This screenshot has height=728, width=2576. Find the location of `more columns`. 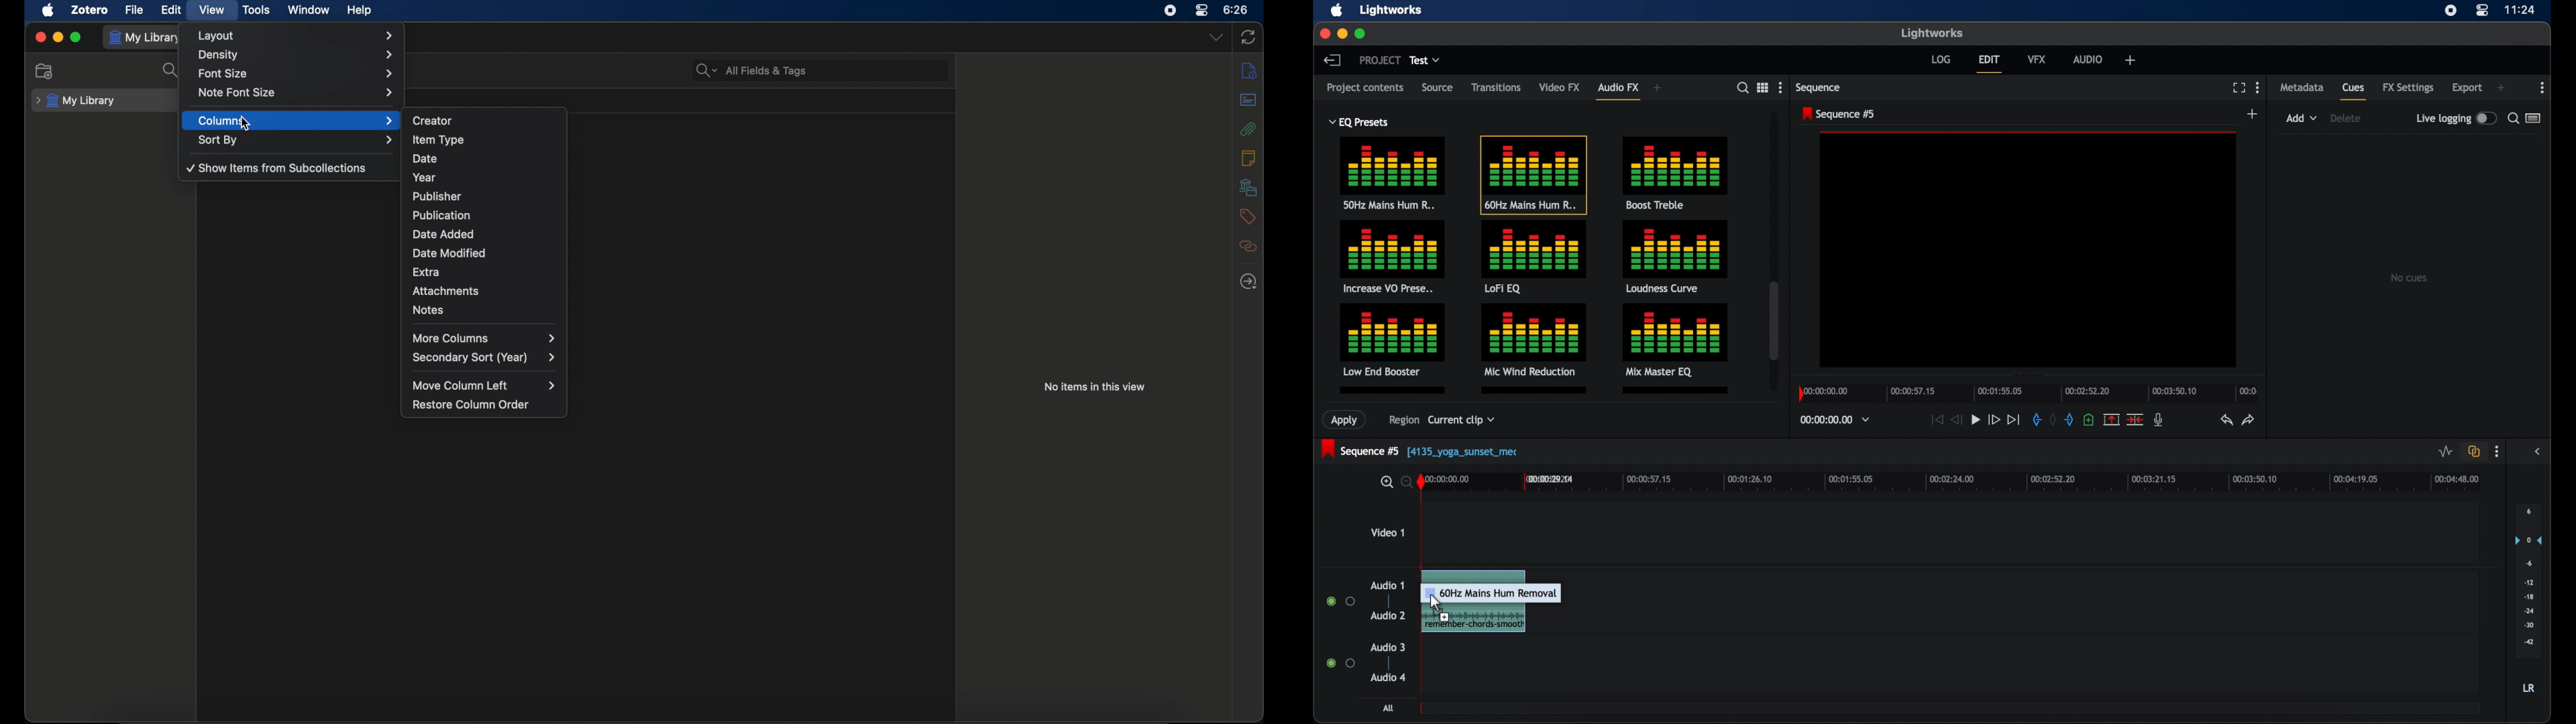

more columns is located at coordinates (484, 338).